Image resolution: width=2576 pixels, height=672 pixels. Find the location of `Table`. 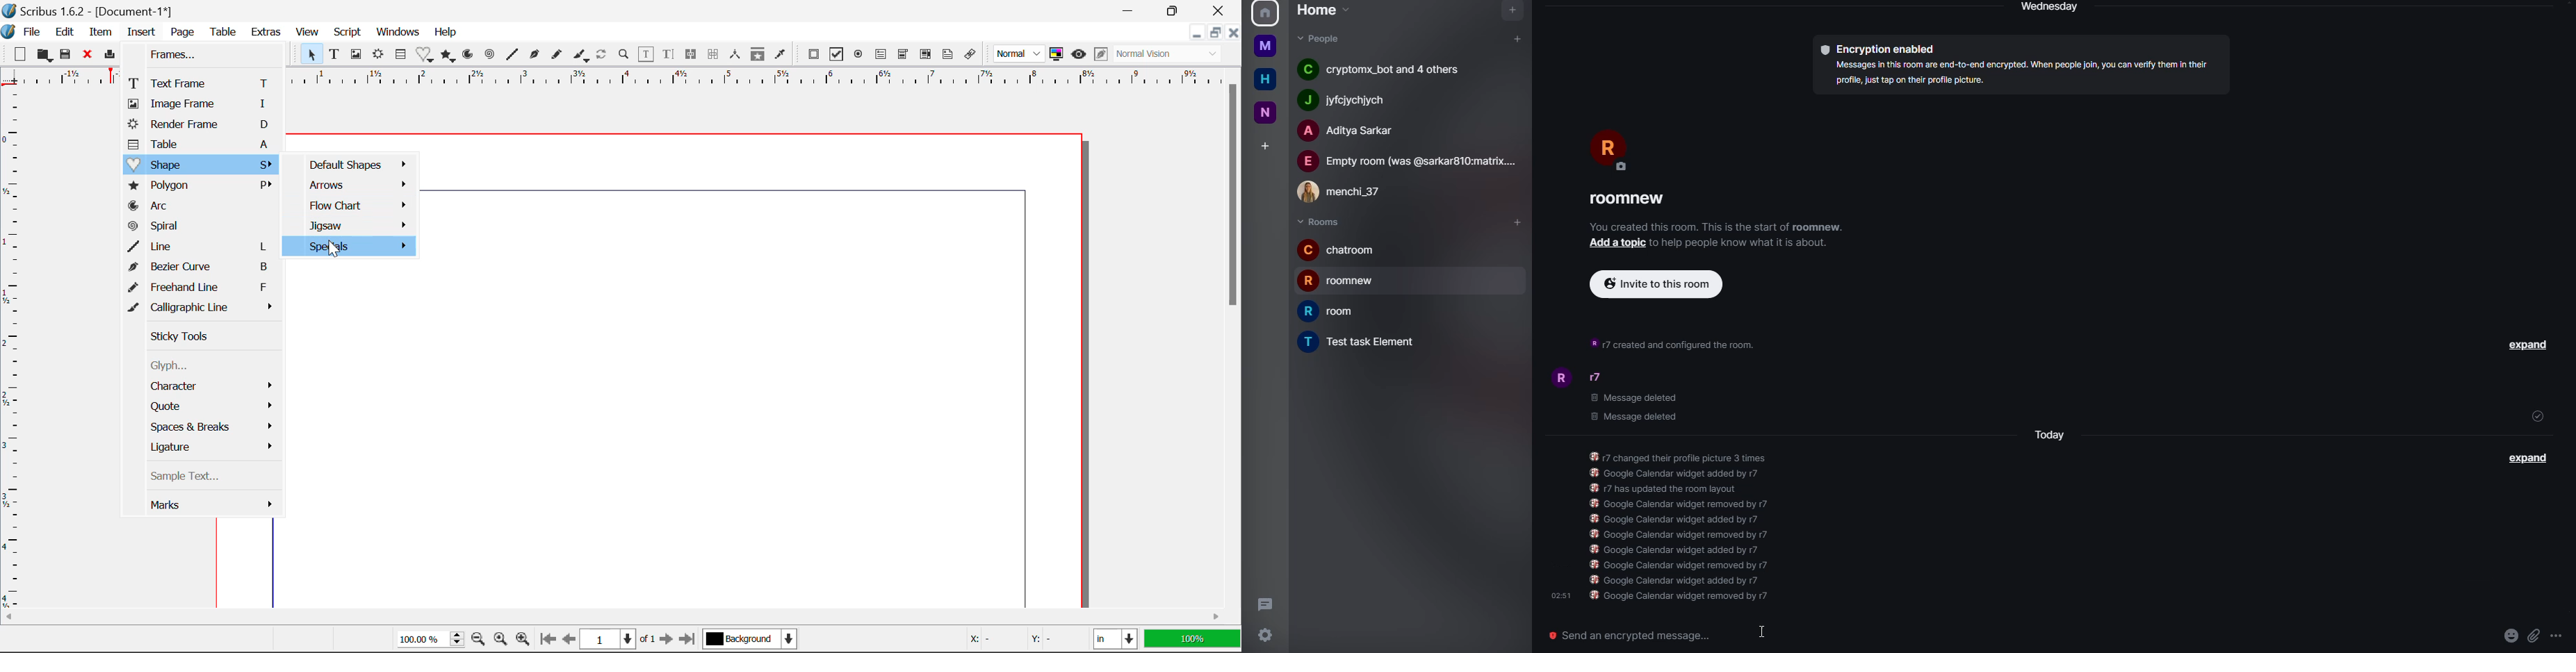

Table is located at coordinates (225, 32).